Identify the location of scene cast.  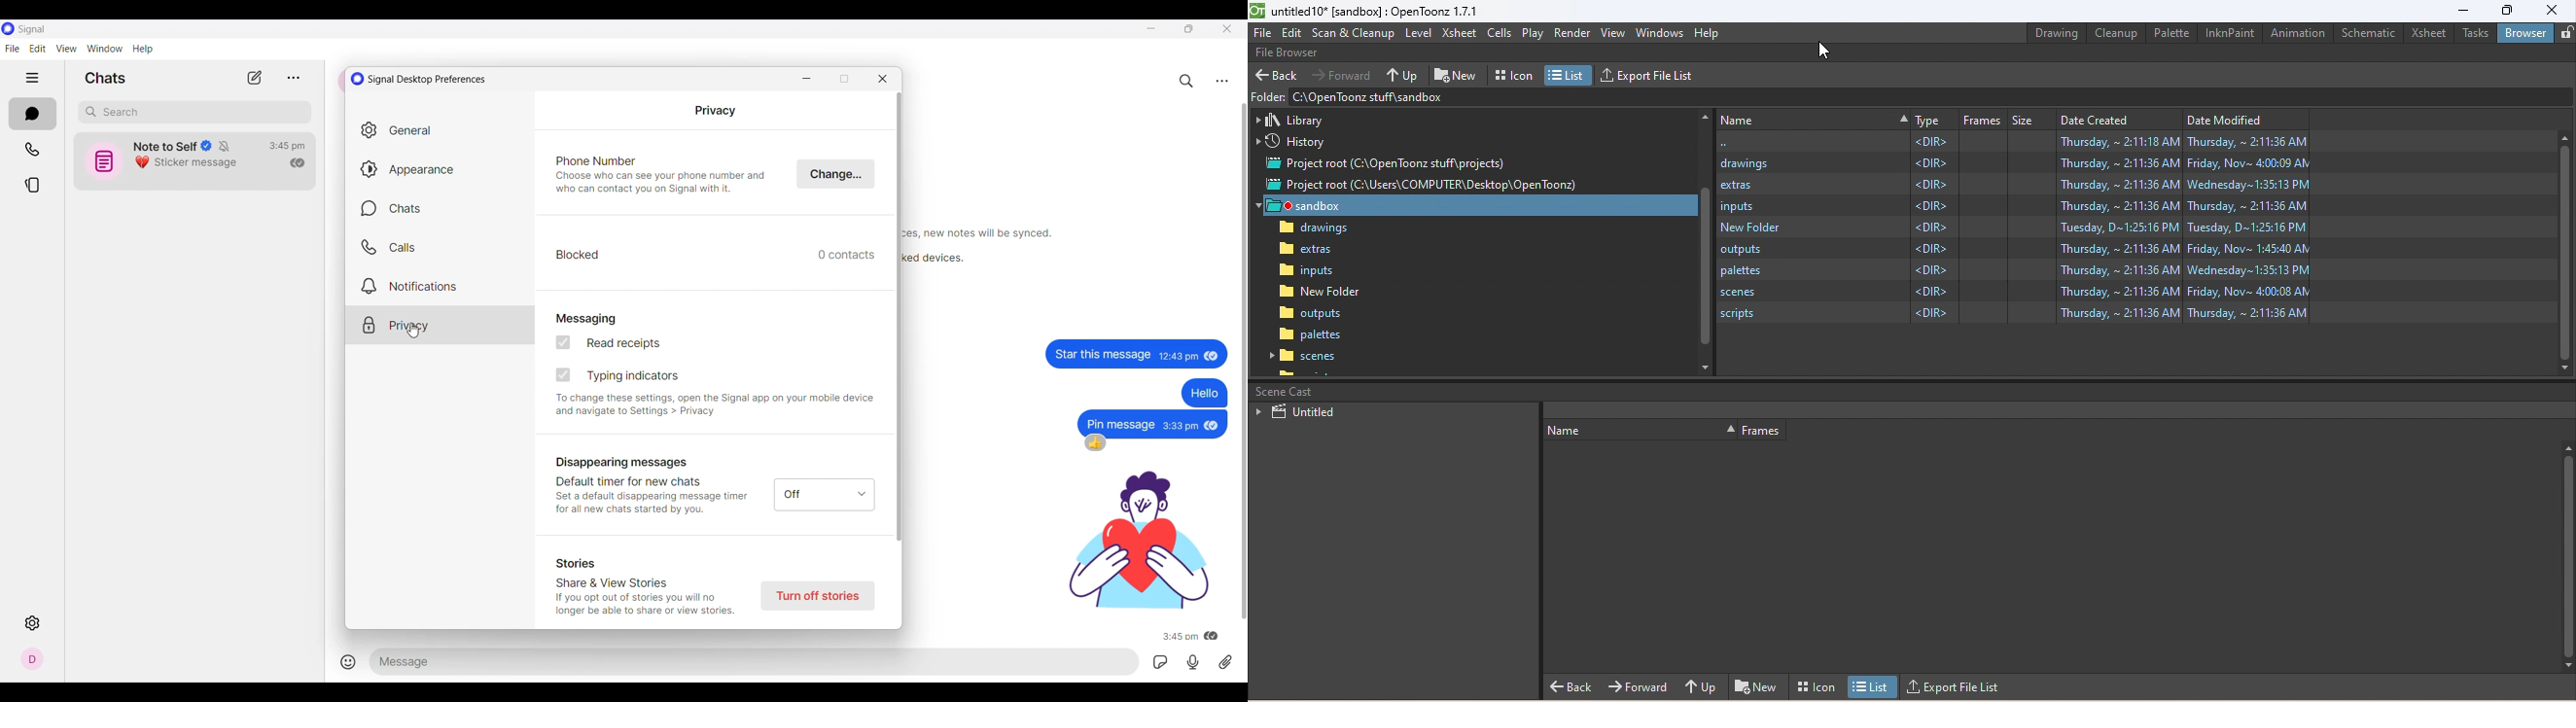
(1283, 391).